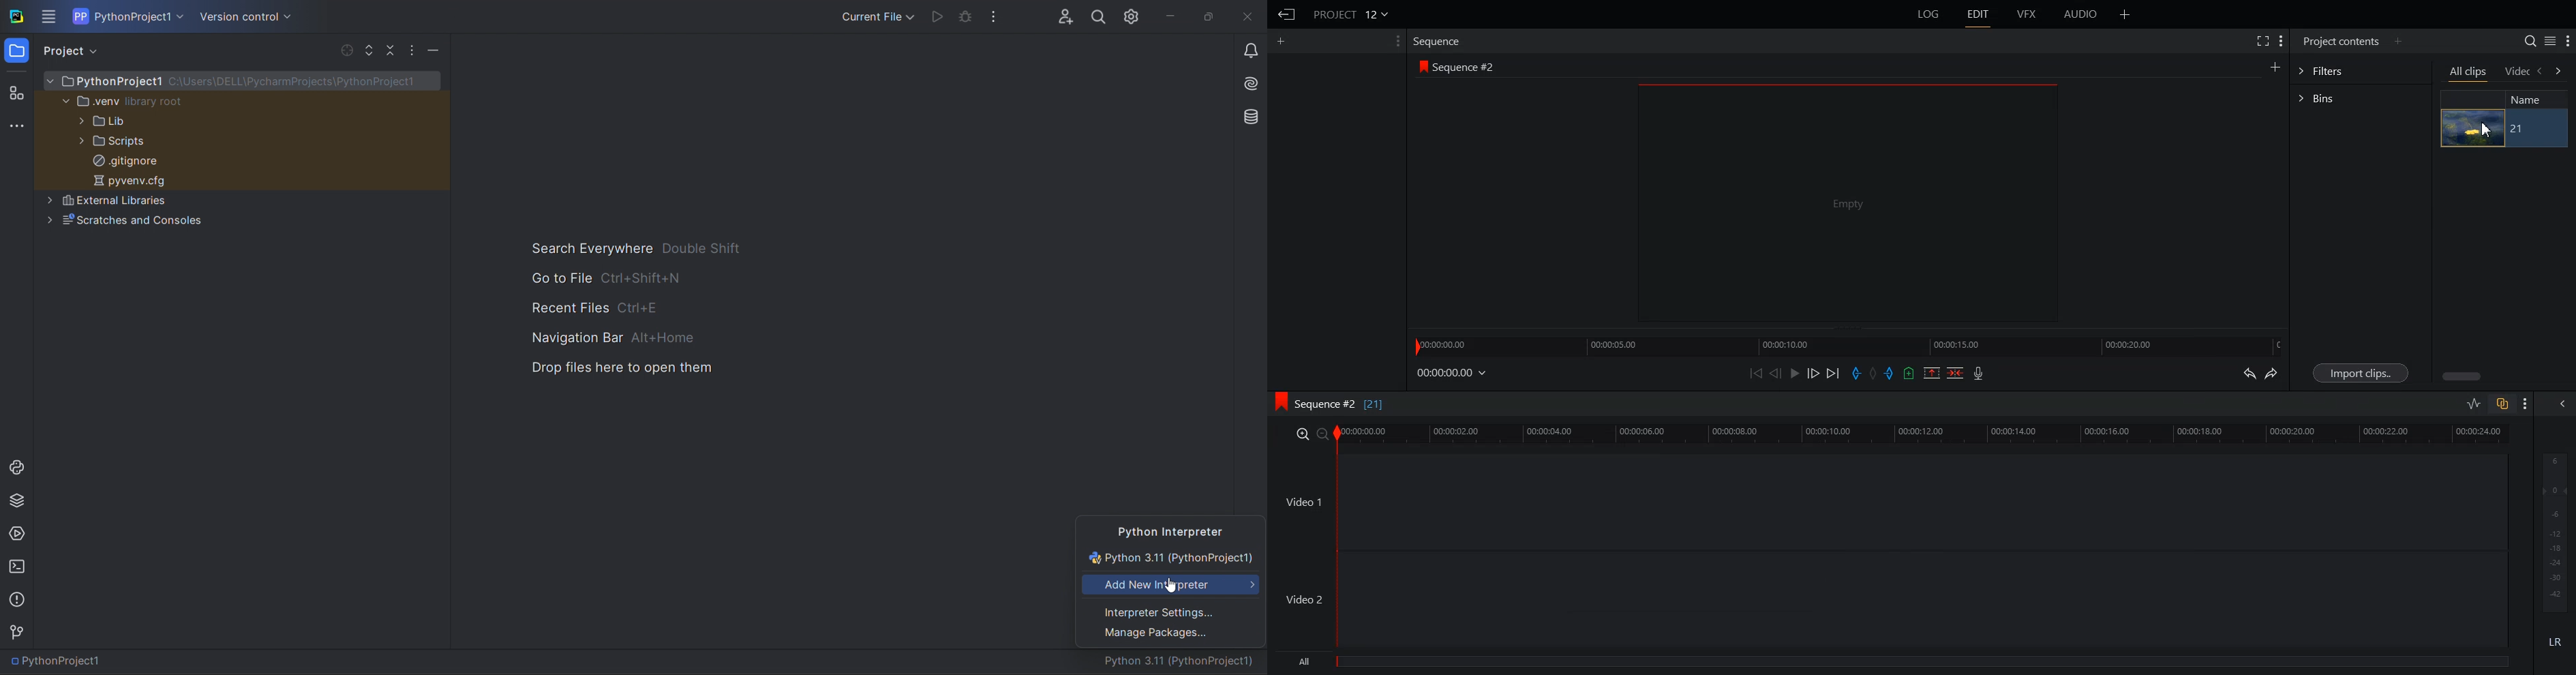  What do you see at coordinates (2027, 14) in the screenshot?
I see `VFX` at bounding box center [2027, 14].